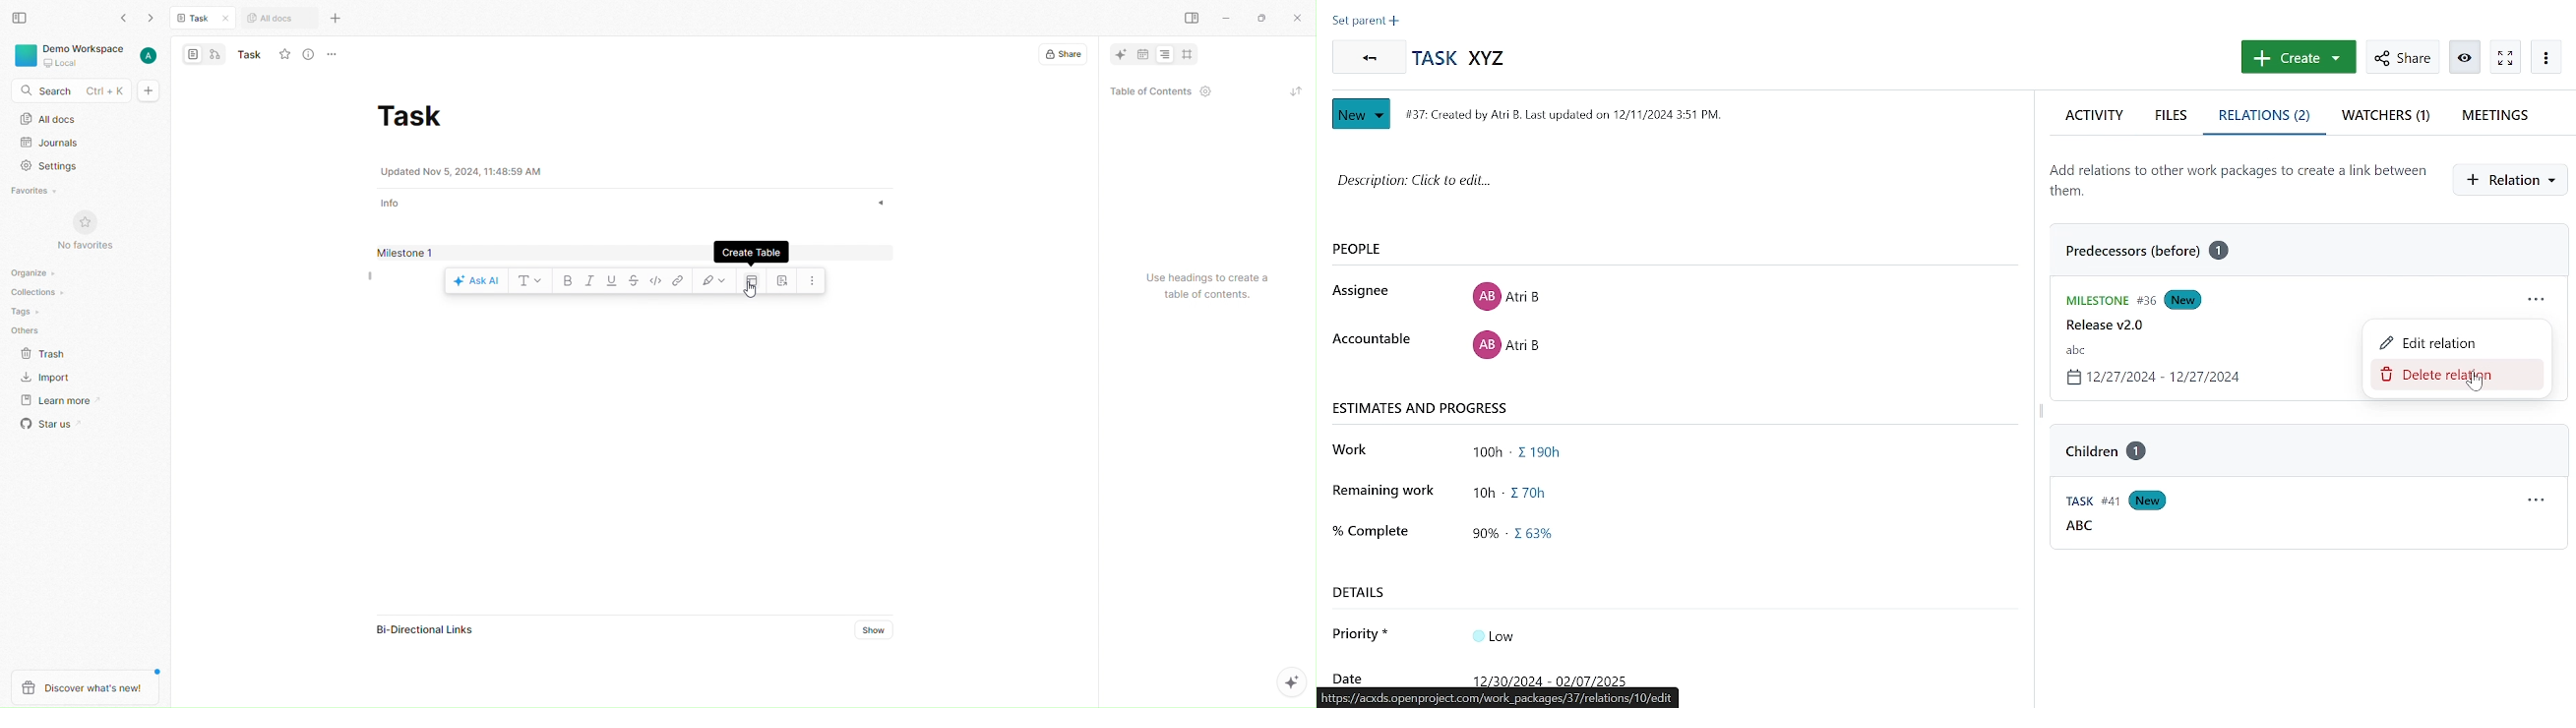 This screenshot has width=2576, height=728. I want to click on date, so click(1557, 678).